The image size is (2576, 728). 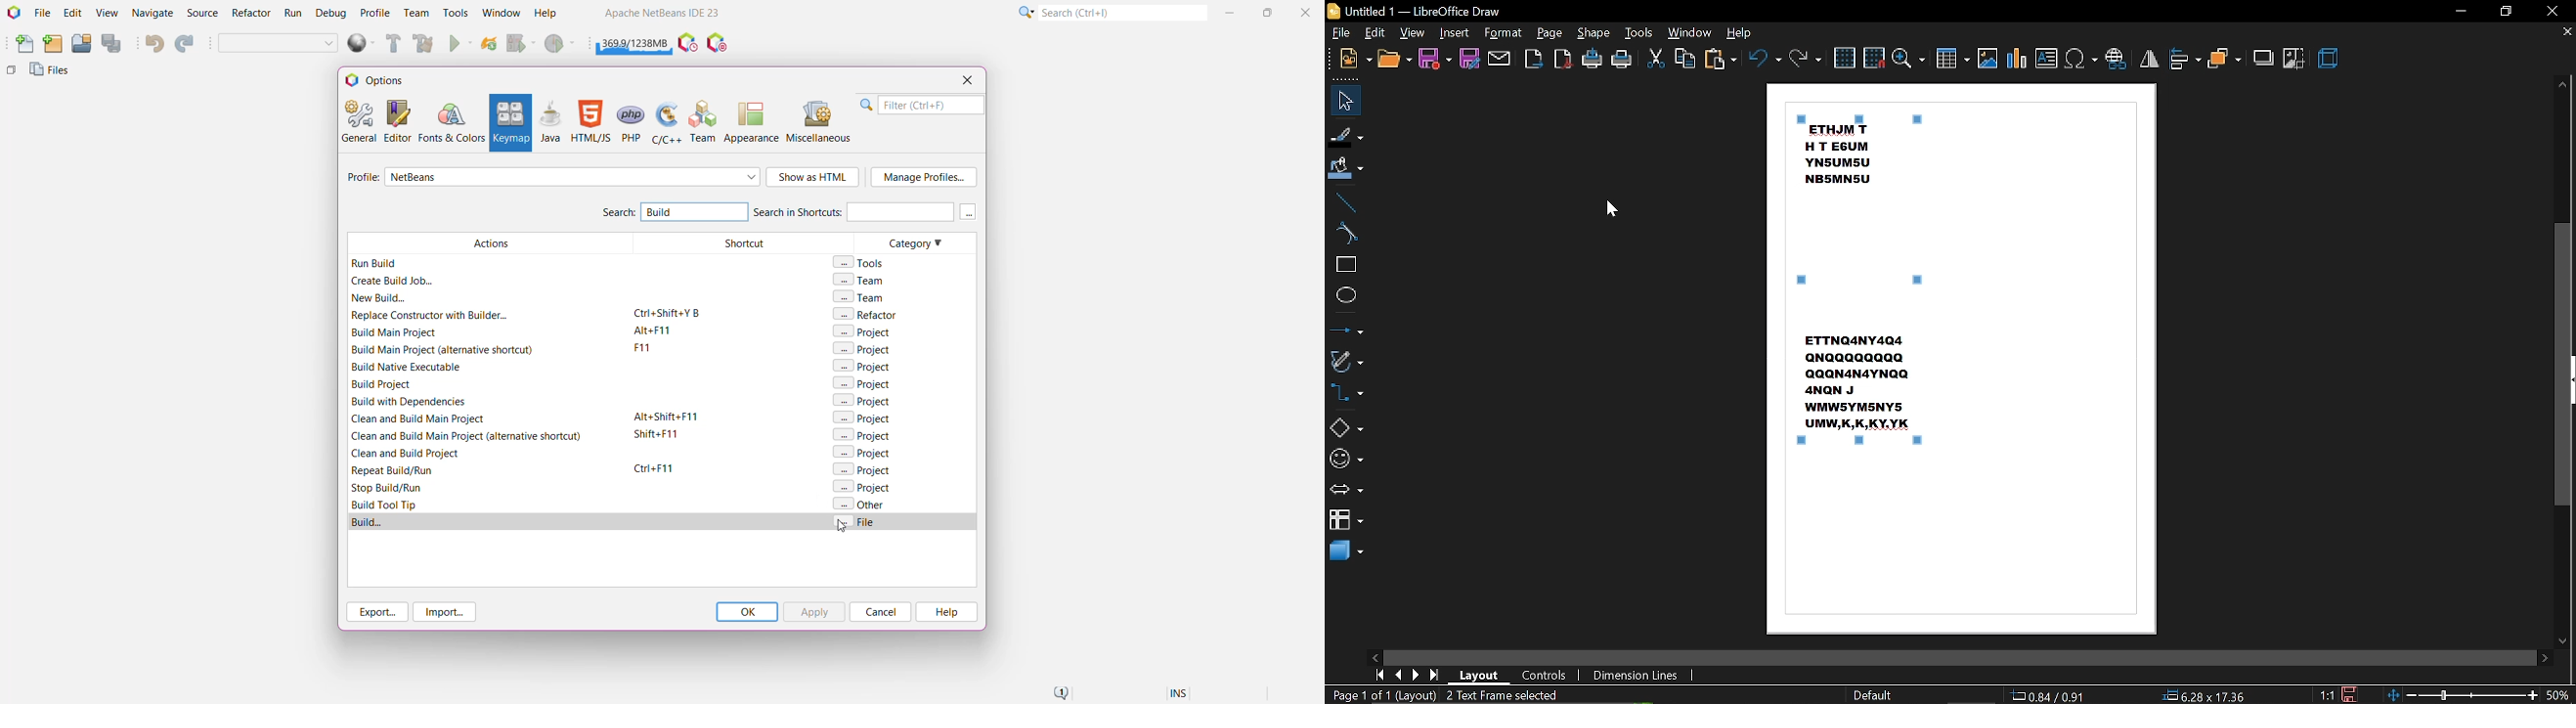 What do you see at coordinates (1743, 32) in the screenshot?
I see `help` at bounding box center [1743, 32].